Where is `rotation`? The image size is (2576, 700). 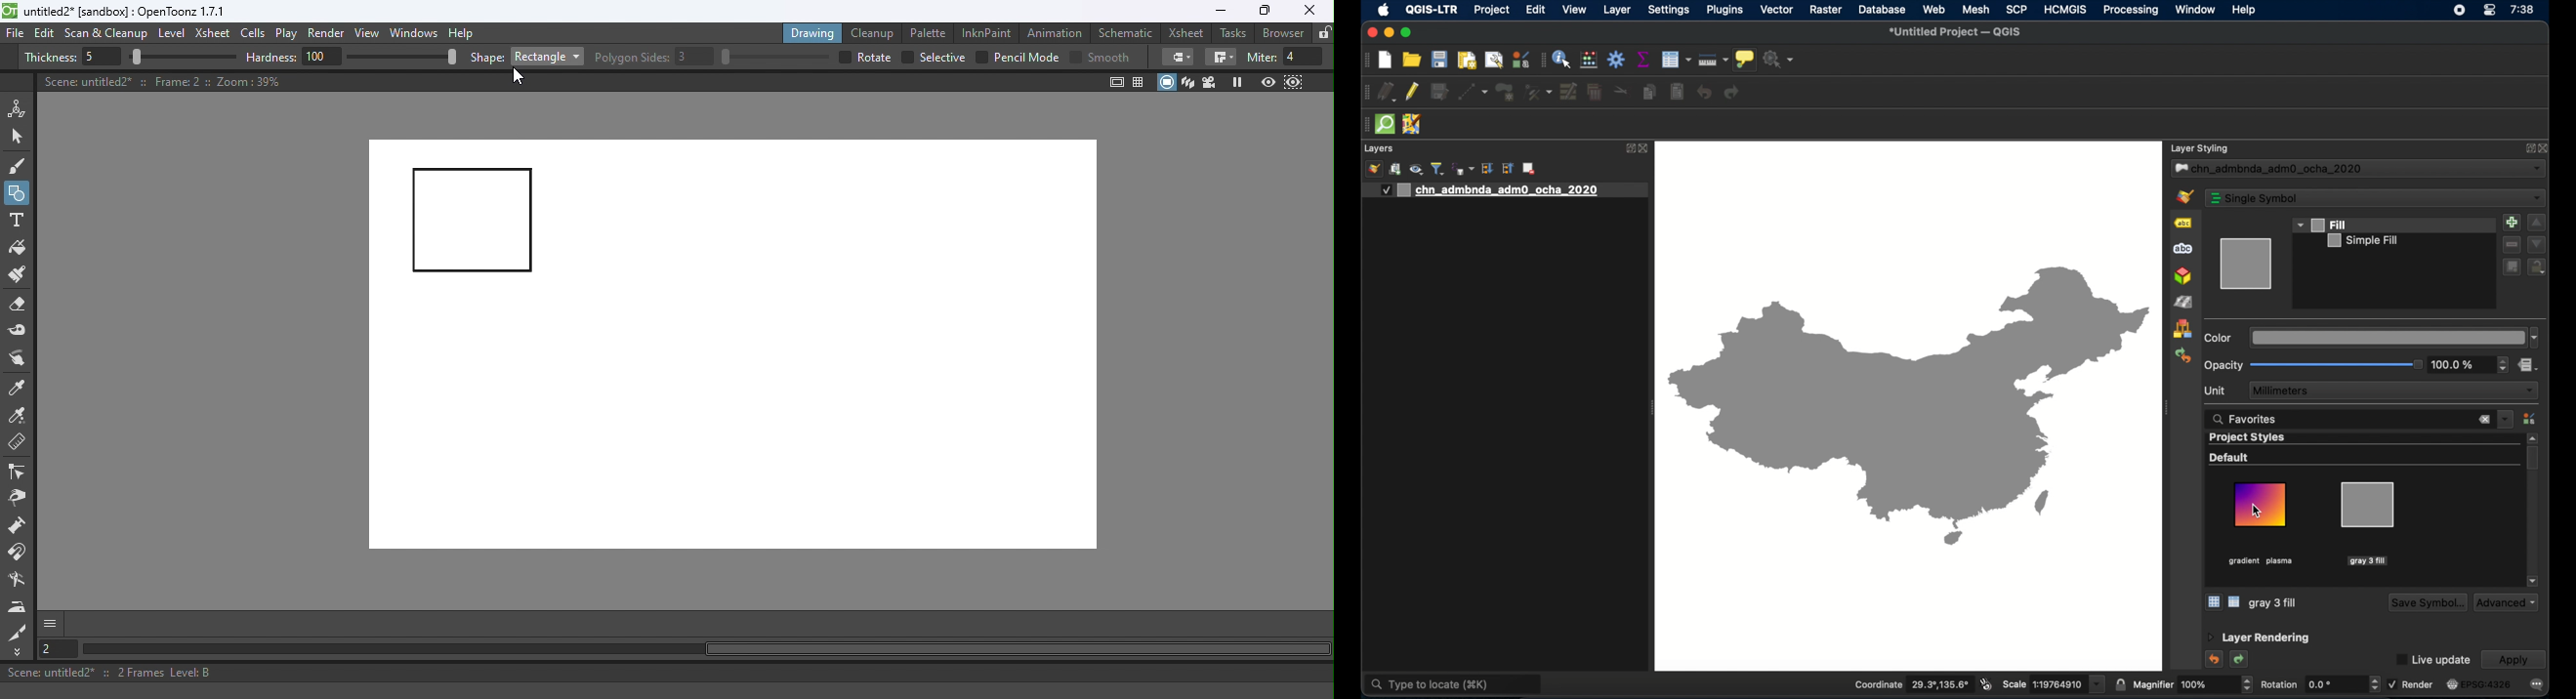
rotation is located at coordinates (2311, 685).